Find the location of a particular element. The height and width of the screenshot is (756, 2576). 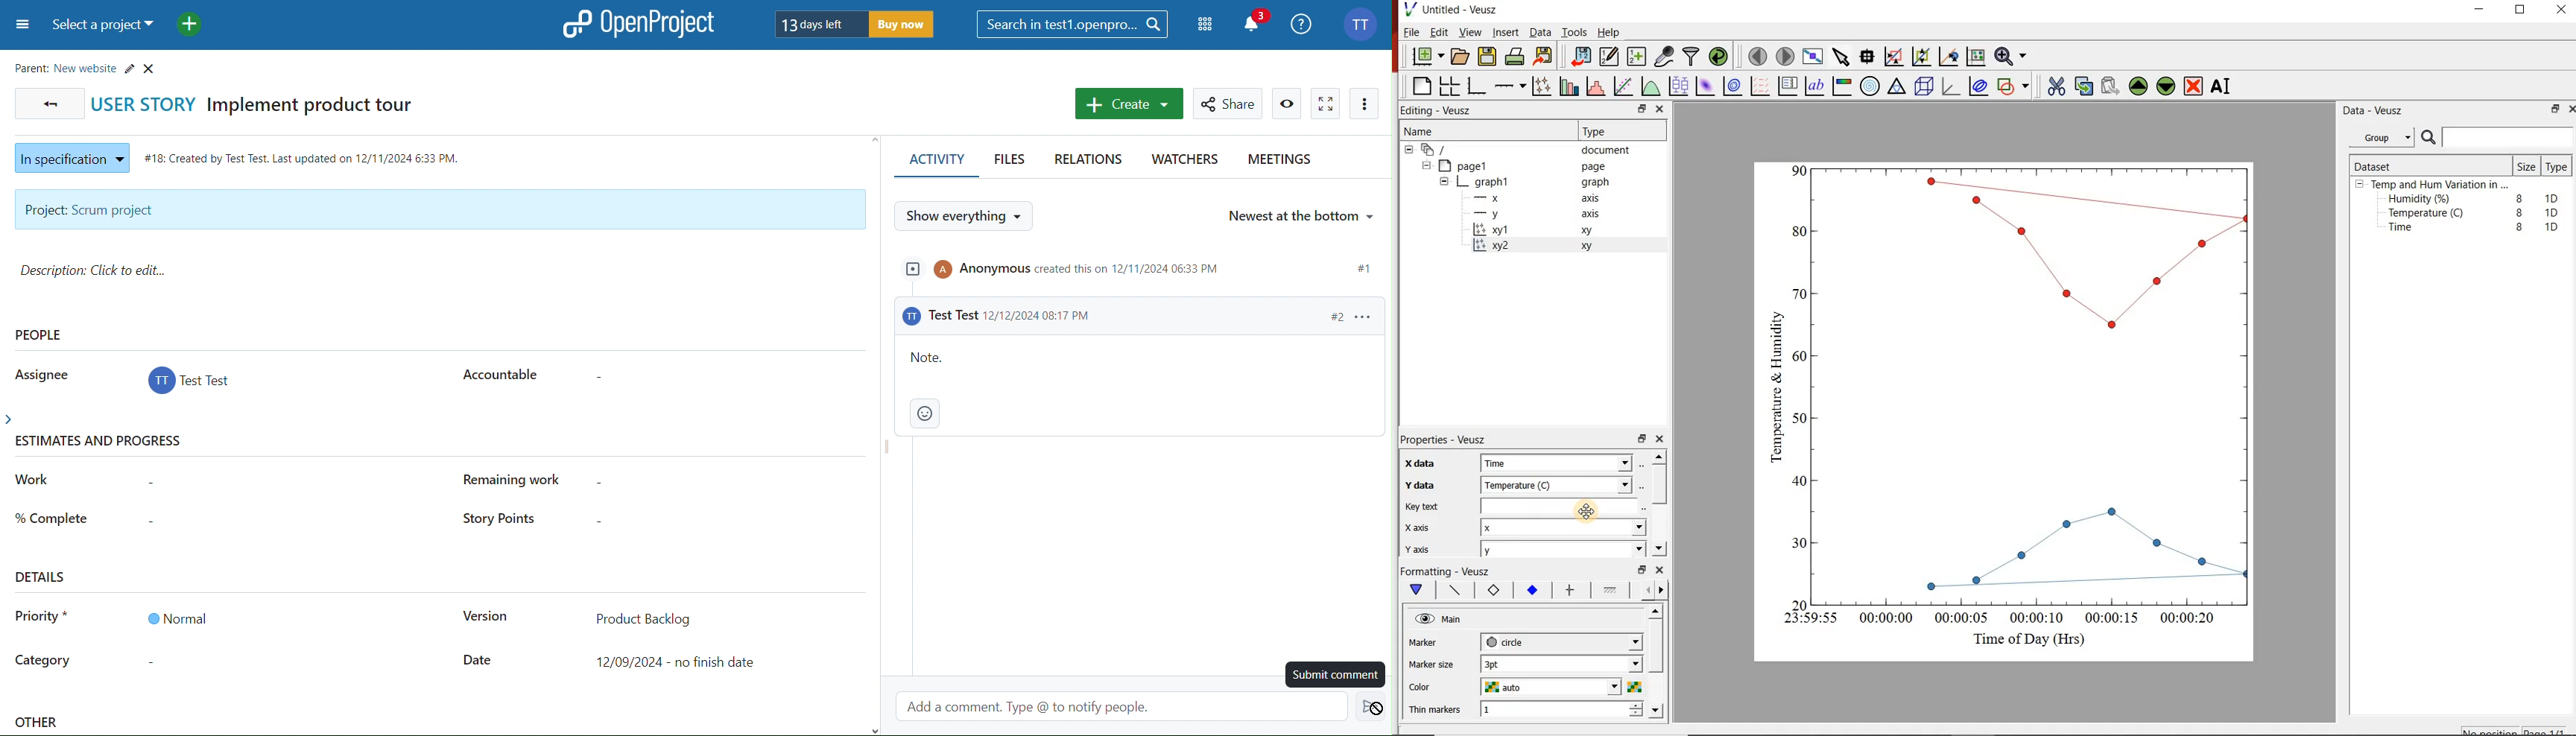

xy1 is located at coordinates (1499, 230).